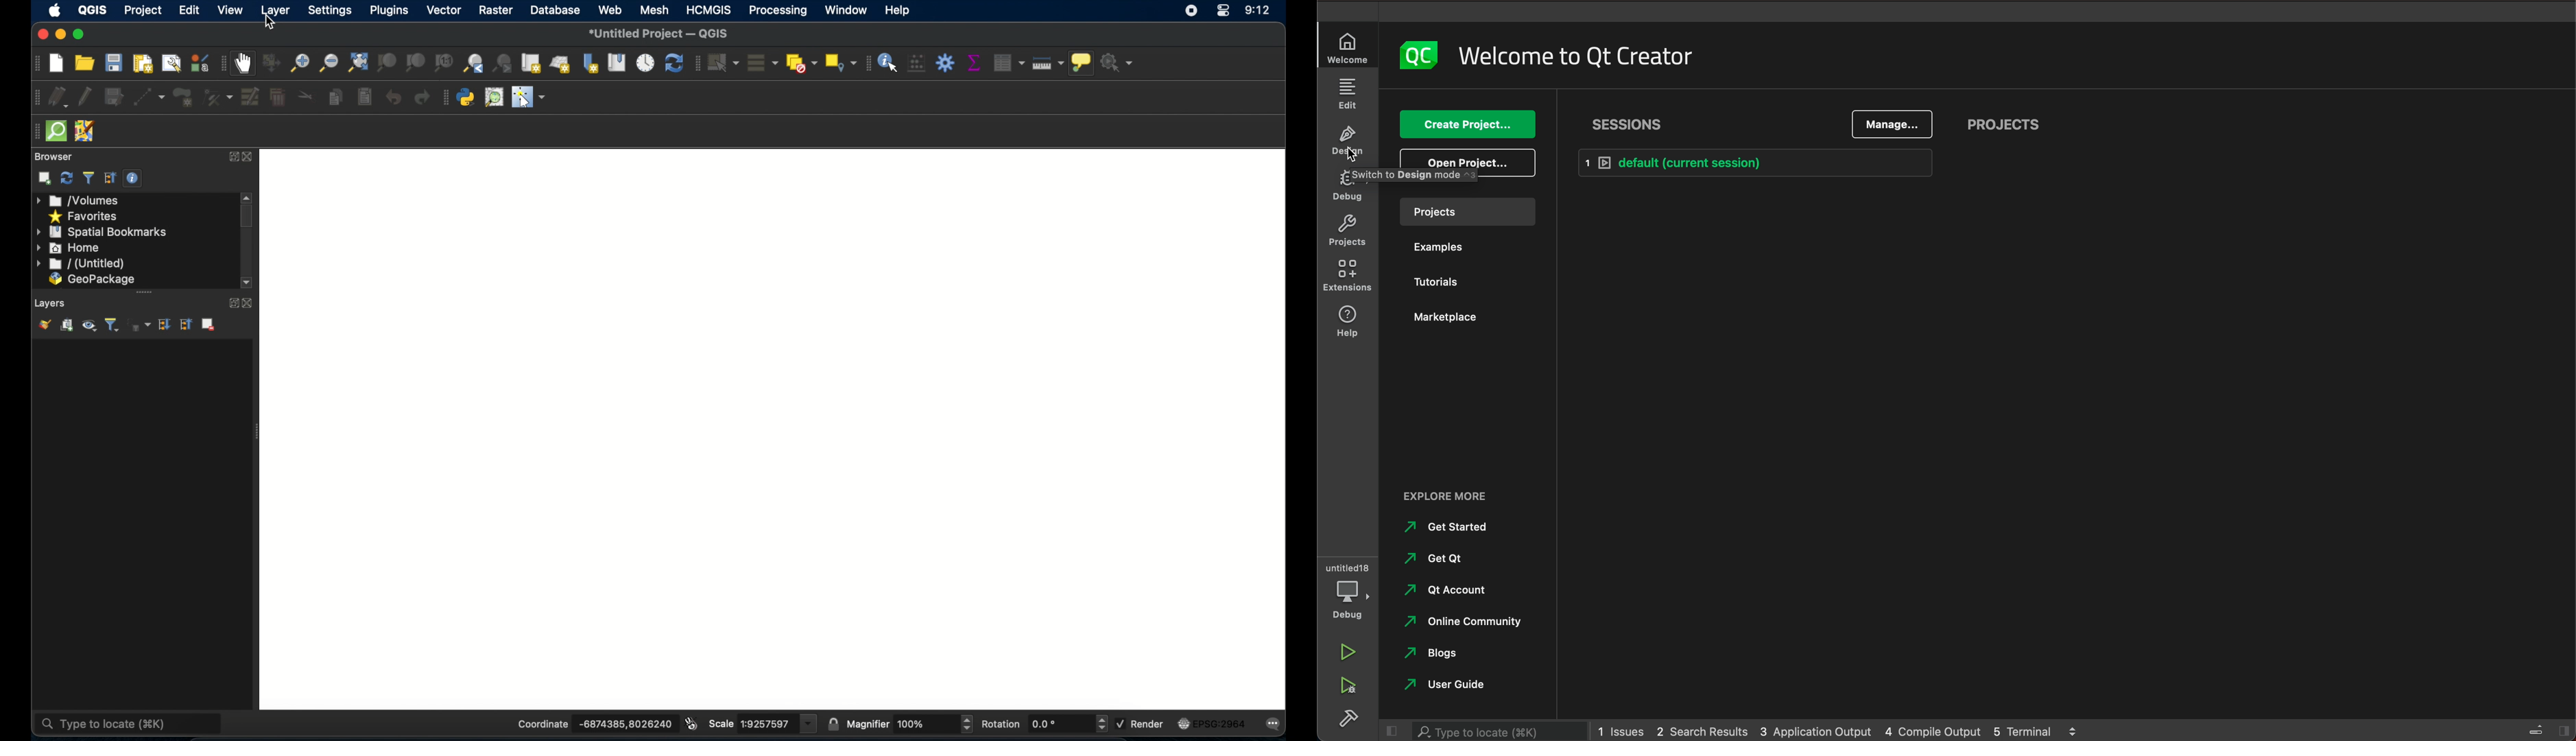  What do you see at coordinates (1346, 142) in the screenshot?
I see `design` at bounding box center [1346, 142].